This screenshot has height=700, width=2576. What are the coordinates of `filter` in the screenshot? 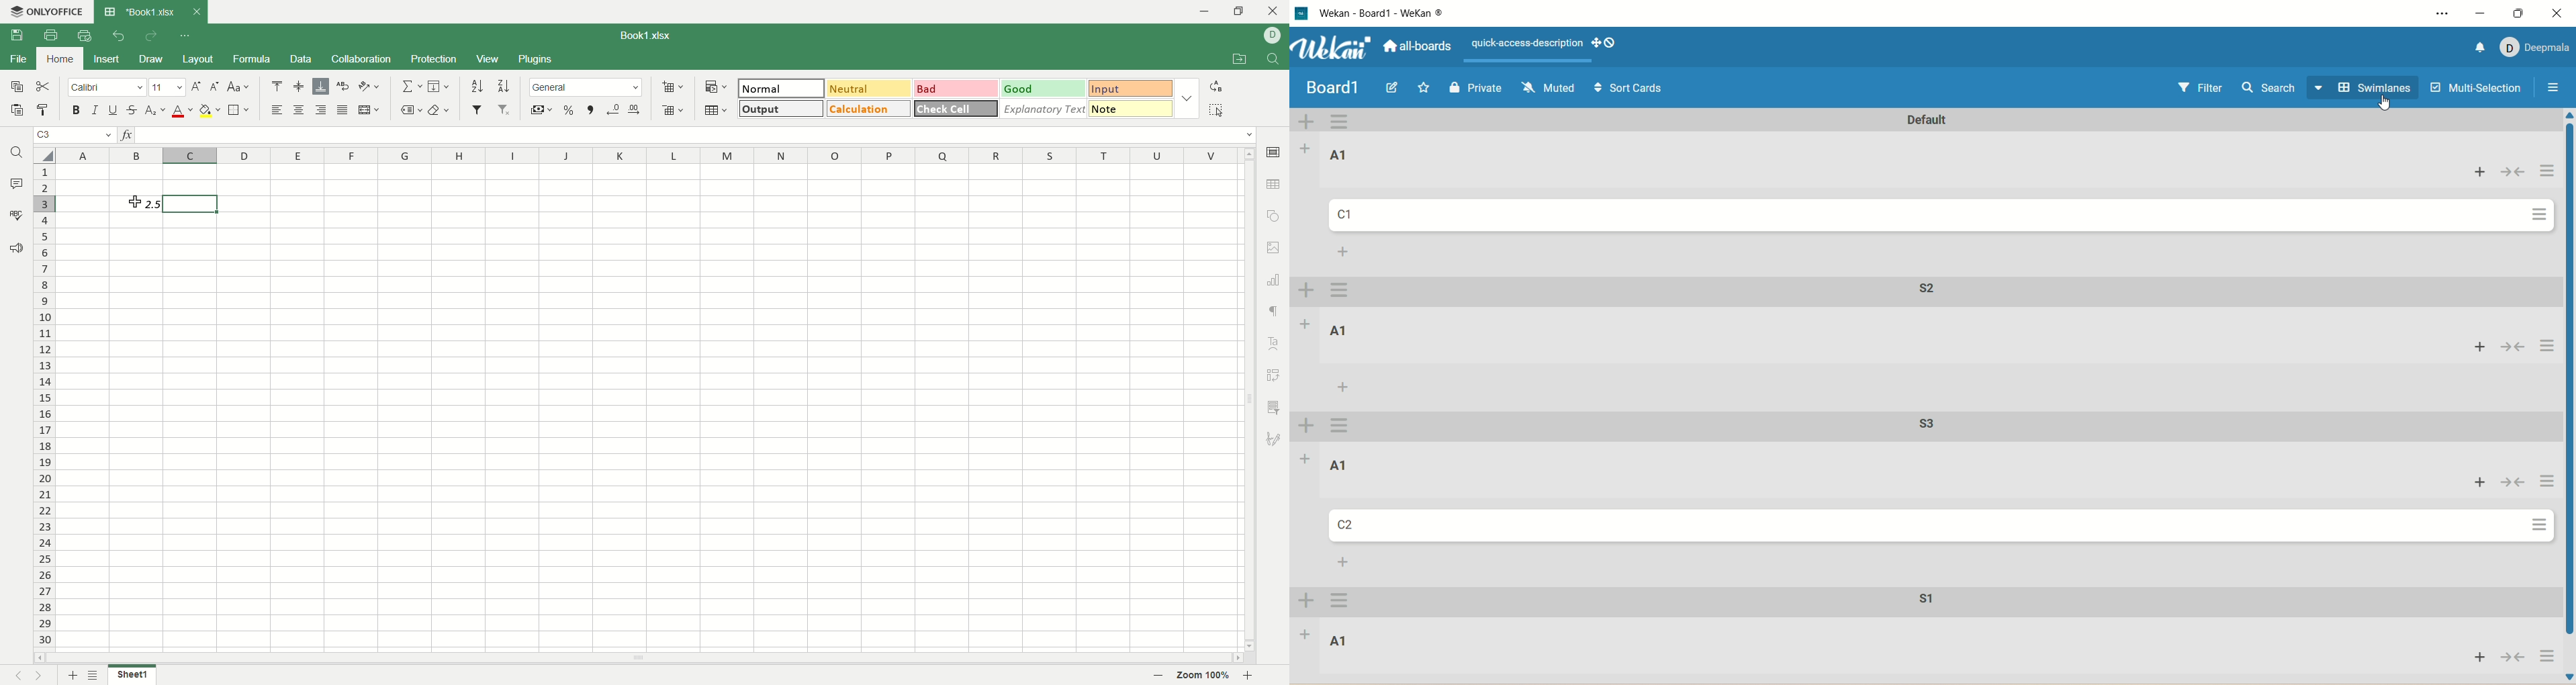 It's located at (479, 109).